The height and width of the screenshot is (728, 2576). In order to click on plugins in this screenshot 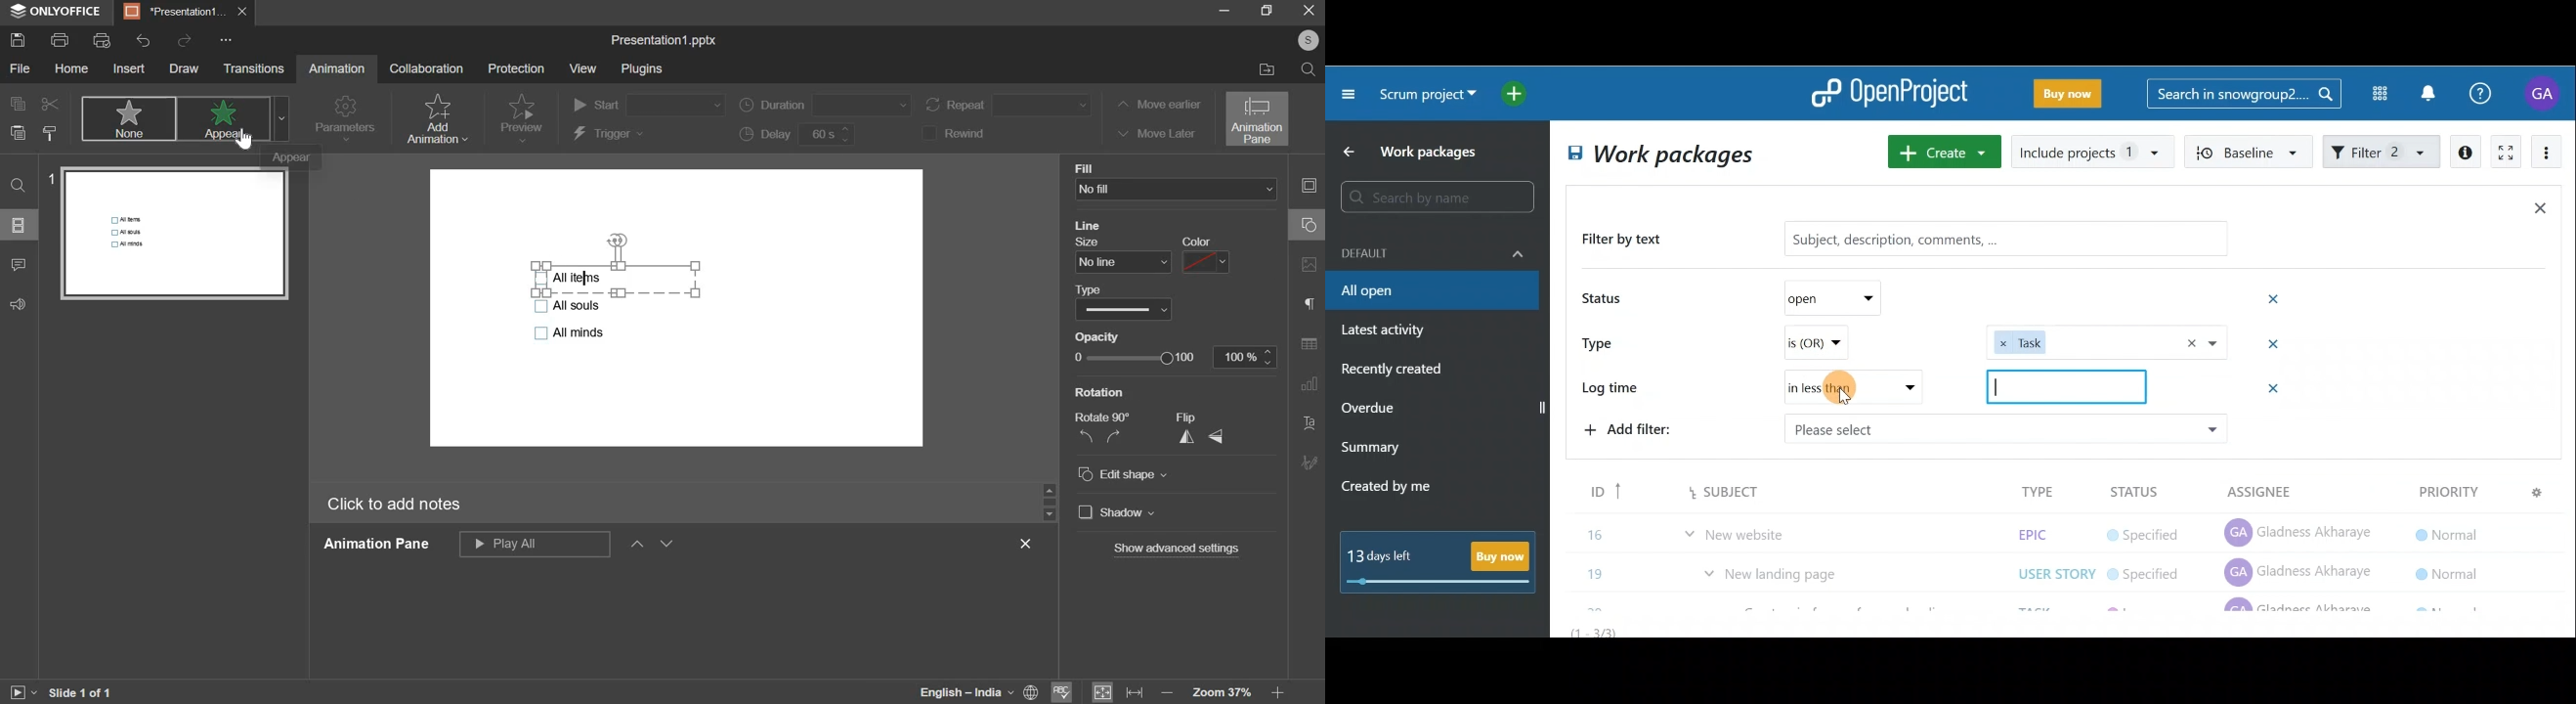, I will do `click(640, 69)`.